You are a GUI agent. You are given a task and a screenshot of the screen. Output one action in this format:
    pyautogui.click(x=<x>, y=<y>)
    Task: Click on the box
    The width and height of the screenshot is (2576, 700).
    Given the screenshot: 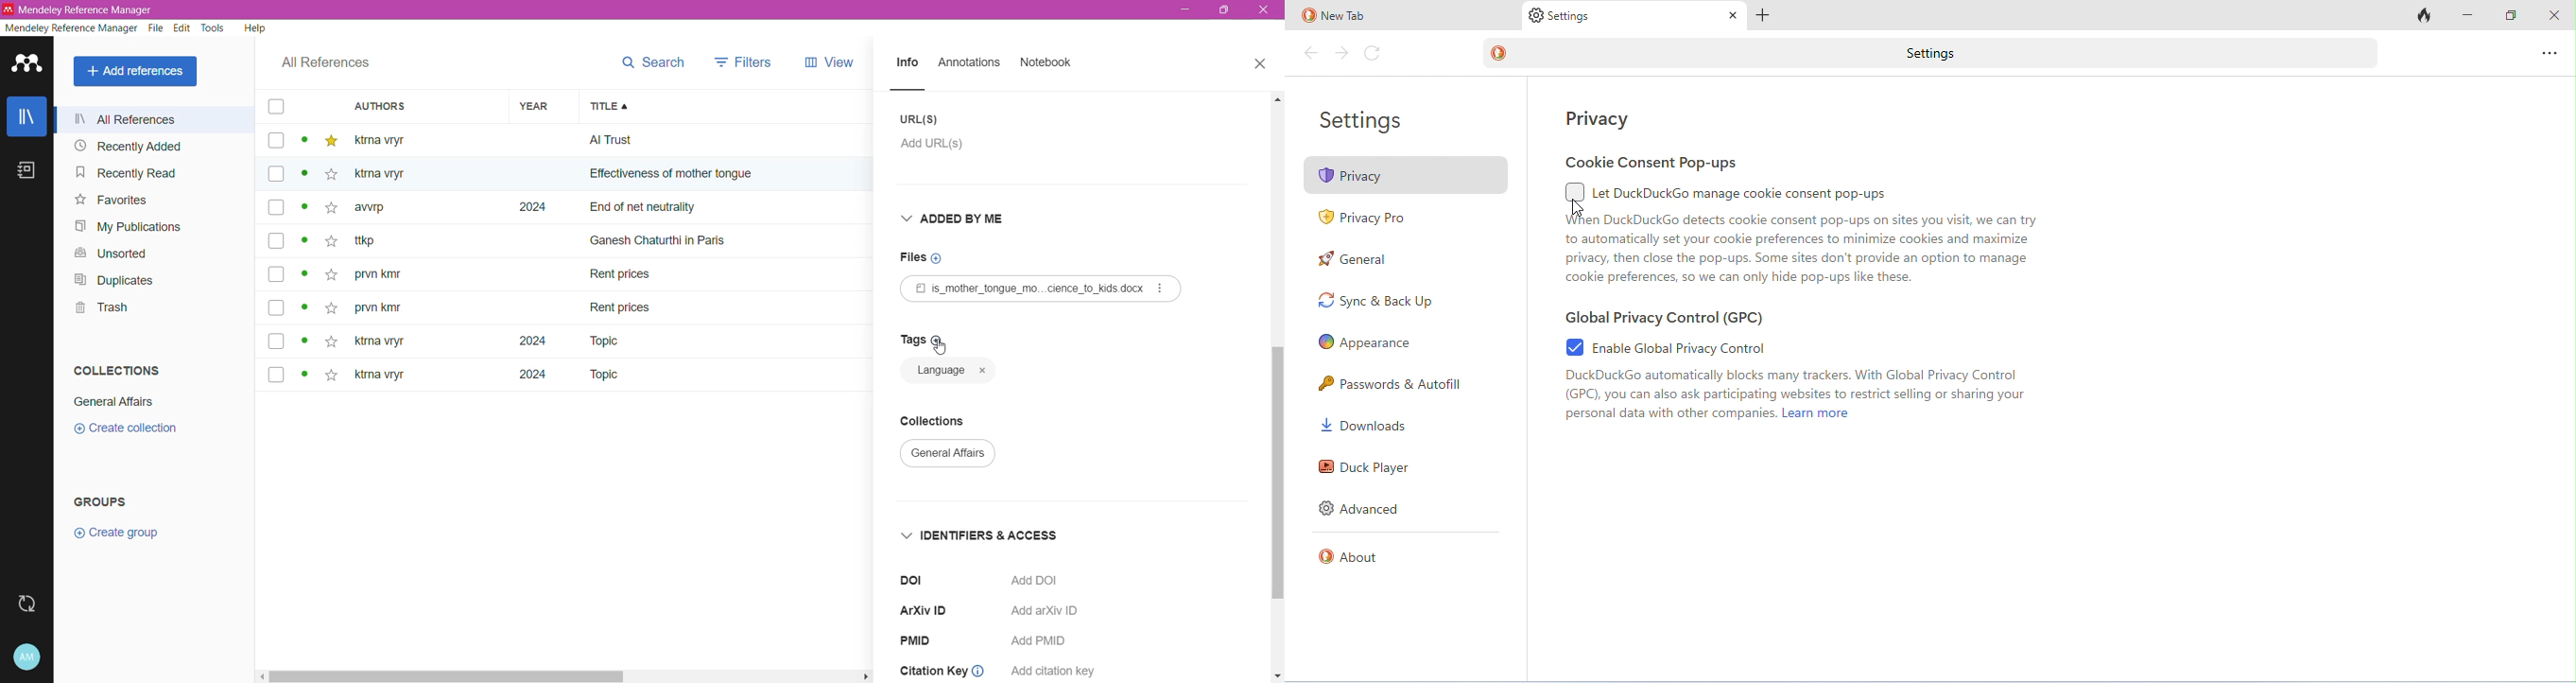 What is the action you would take?
    pyautogui.click(x=280, y=341)
    